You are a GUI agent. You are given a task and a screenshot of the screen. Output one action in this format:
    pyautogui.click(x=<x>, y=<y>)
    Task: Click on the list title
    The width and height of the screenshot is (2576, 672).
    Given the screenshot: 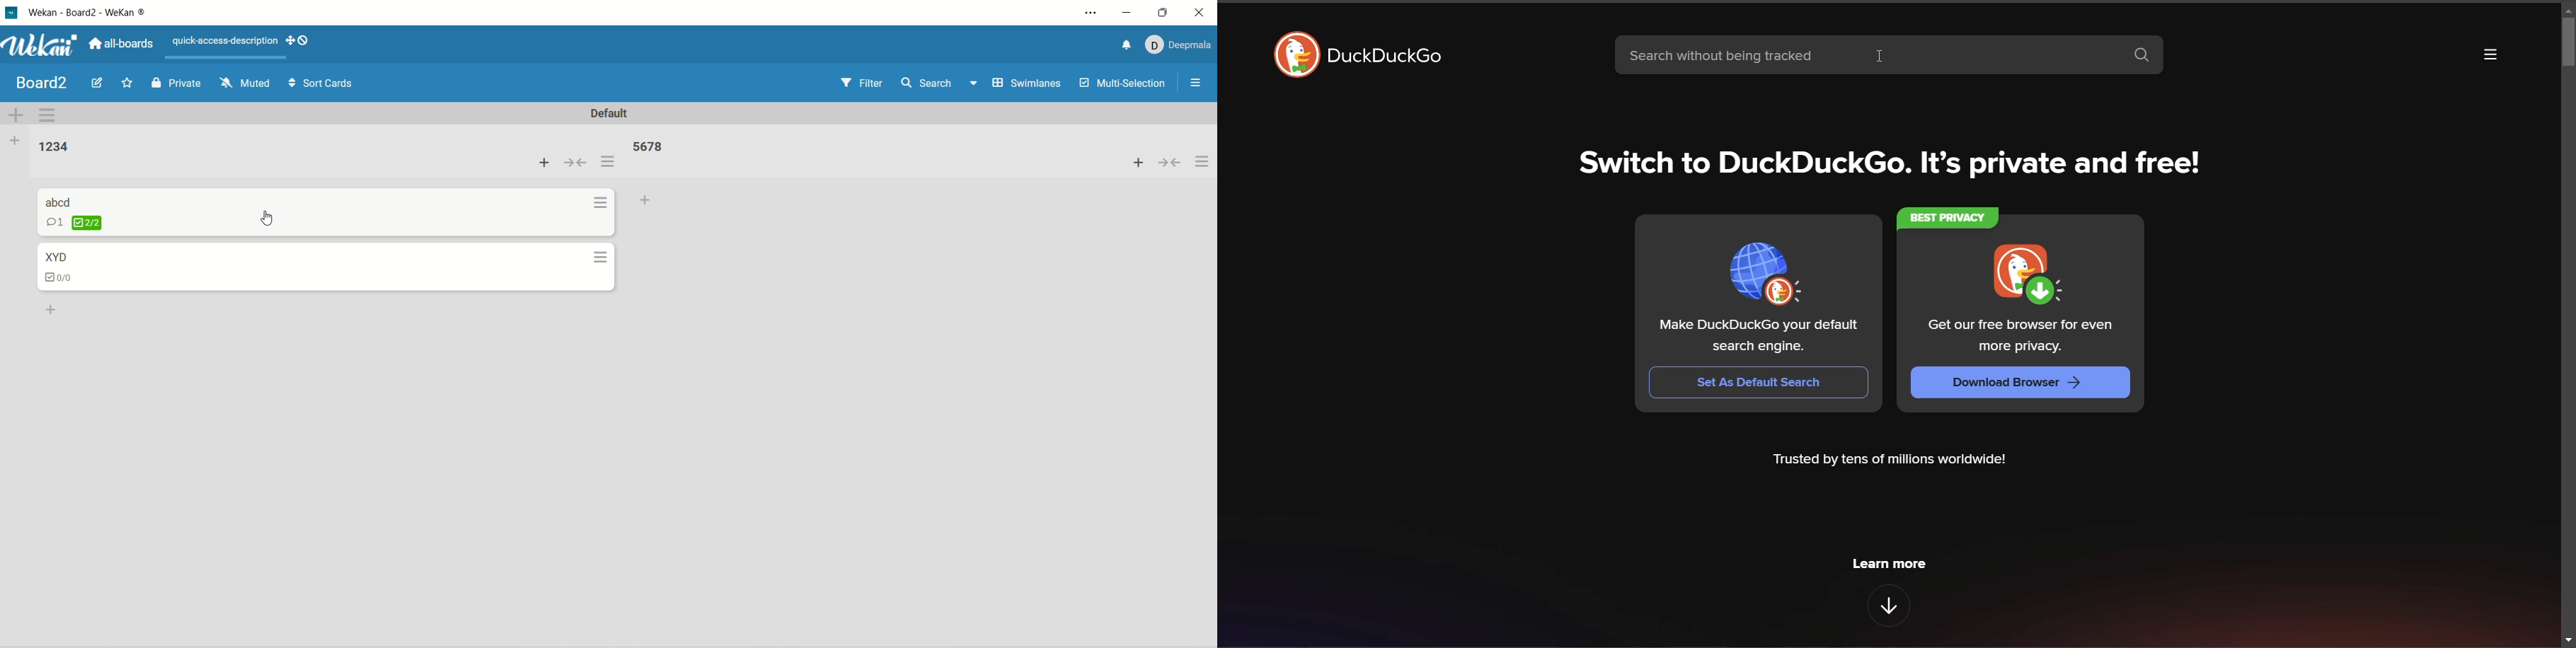 What is the action you would take?
    pyautogui.click(x=649, y=148)
    